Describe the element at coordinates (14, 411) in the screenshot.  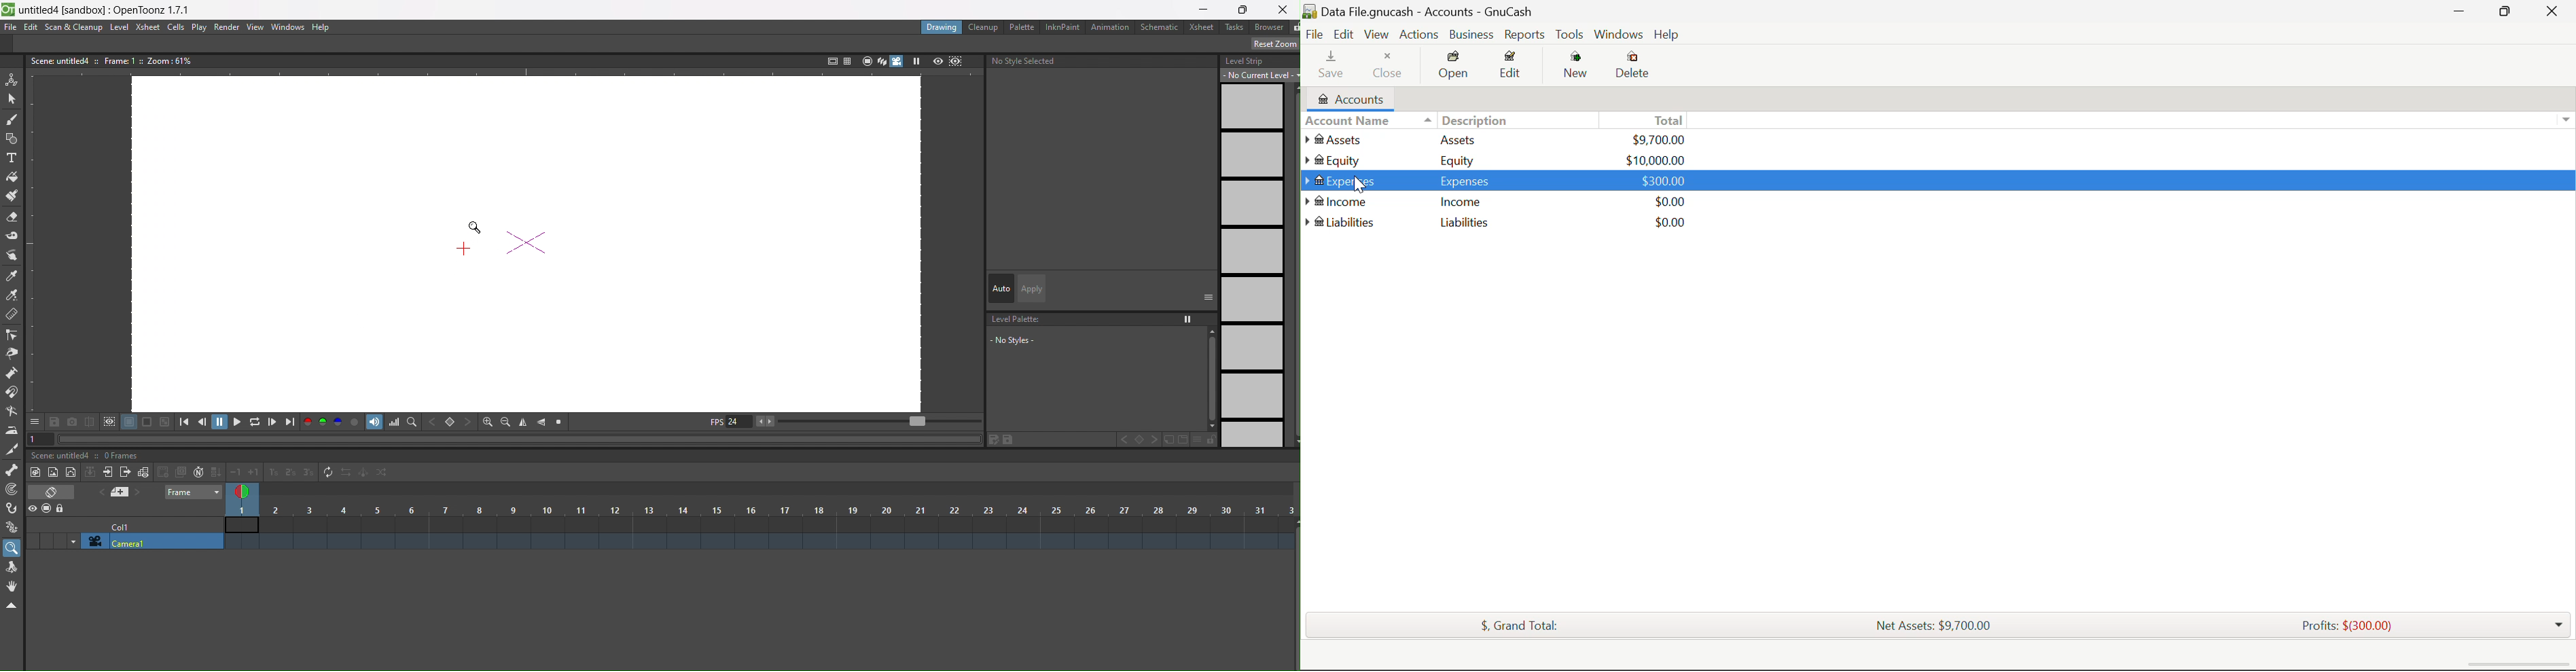
I see `bender tool` at that location.